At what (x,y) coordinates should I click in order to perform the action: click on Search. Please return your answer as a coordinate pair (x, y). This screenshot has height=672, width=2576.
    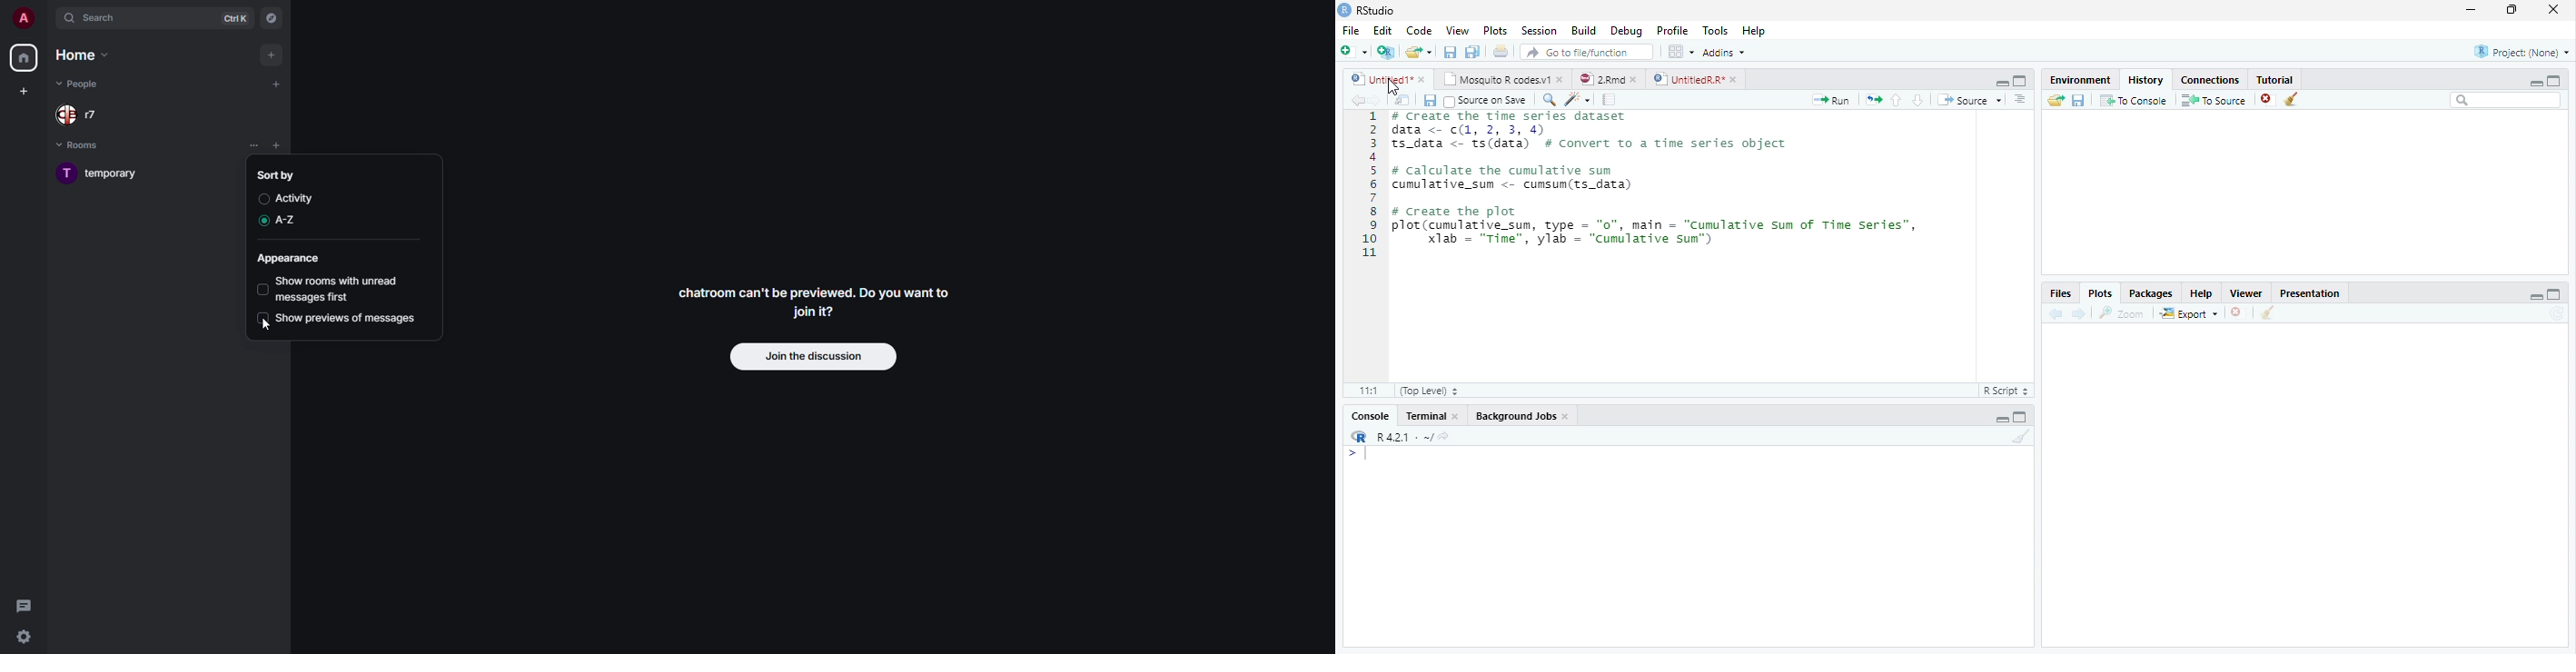
    Looking at the image, I should click on (2504, 101).